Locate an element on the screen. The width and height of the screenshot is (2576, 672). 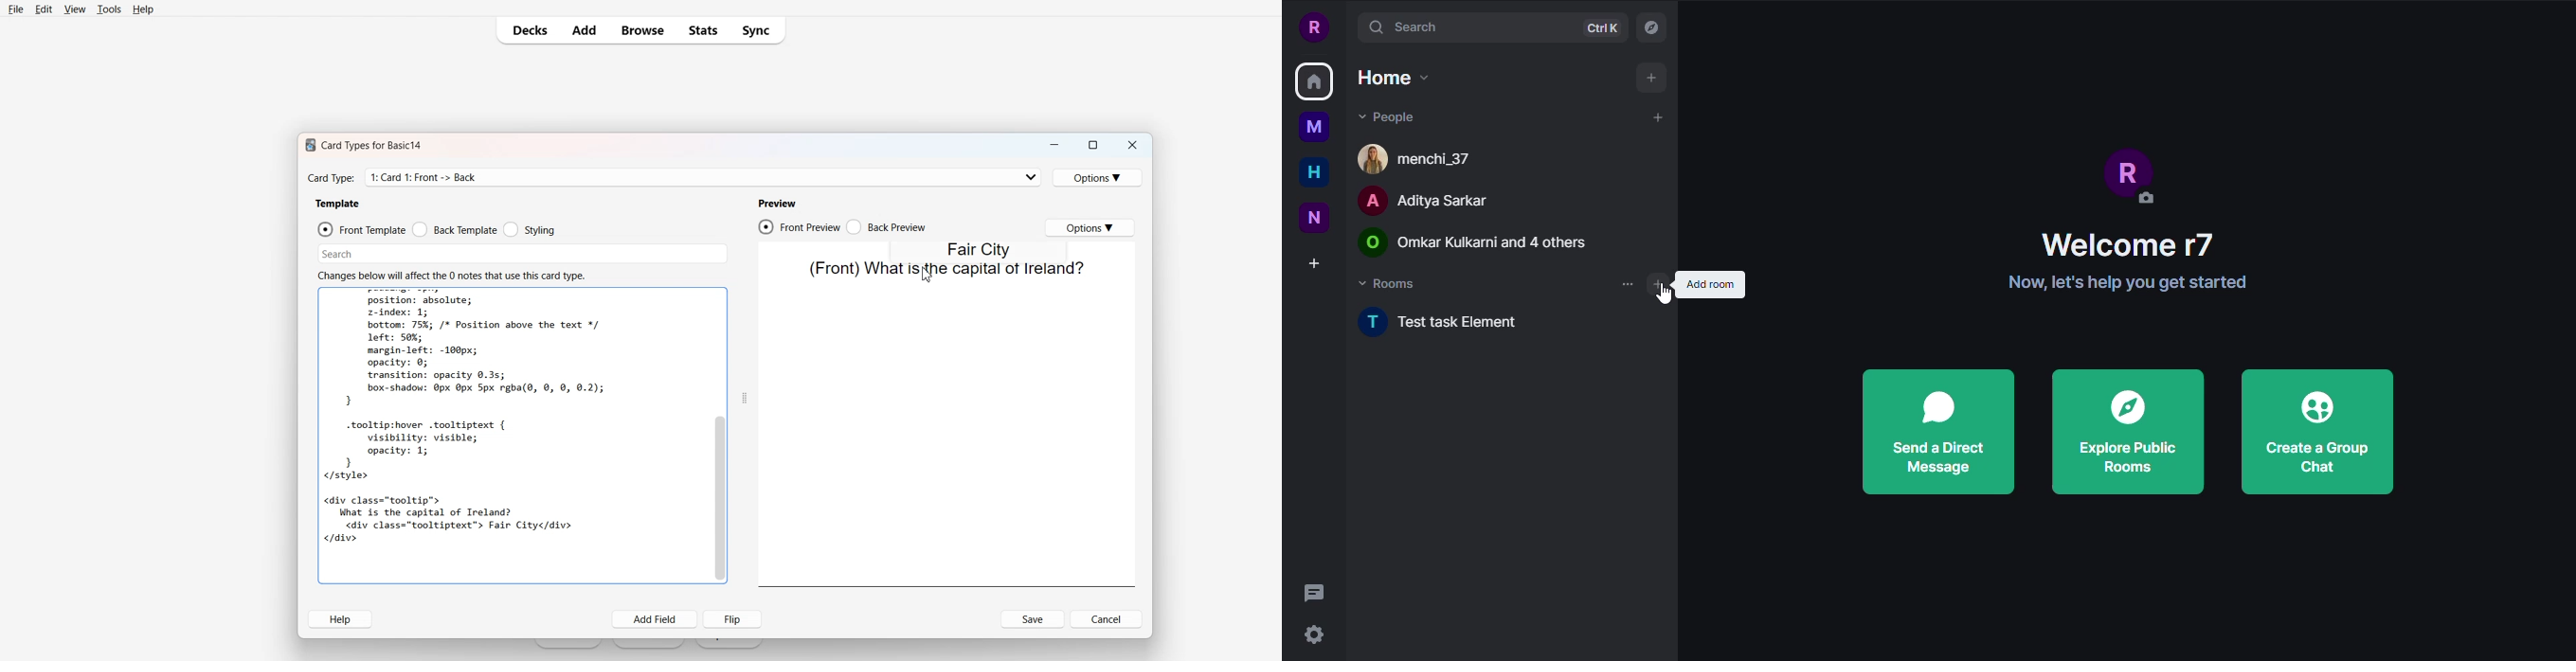
Scroll bar is located at coordinates (721, 436).